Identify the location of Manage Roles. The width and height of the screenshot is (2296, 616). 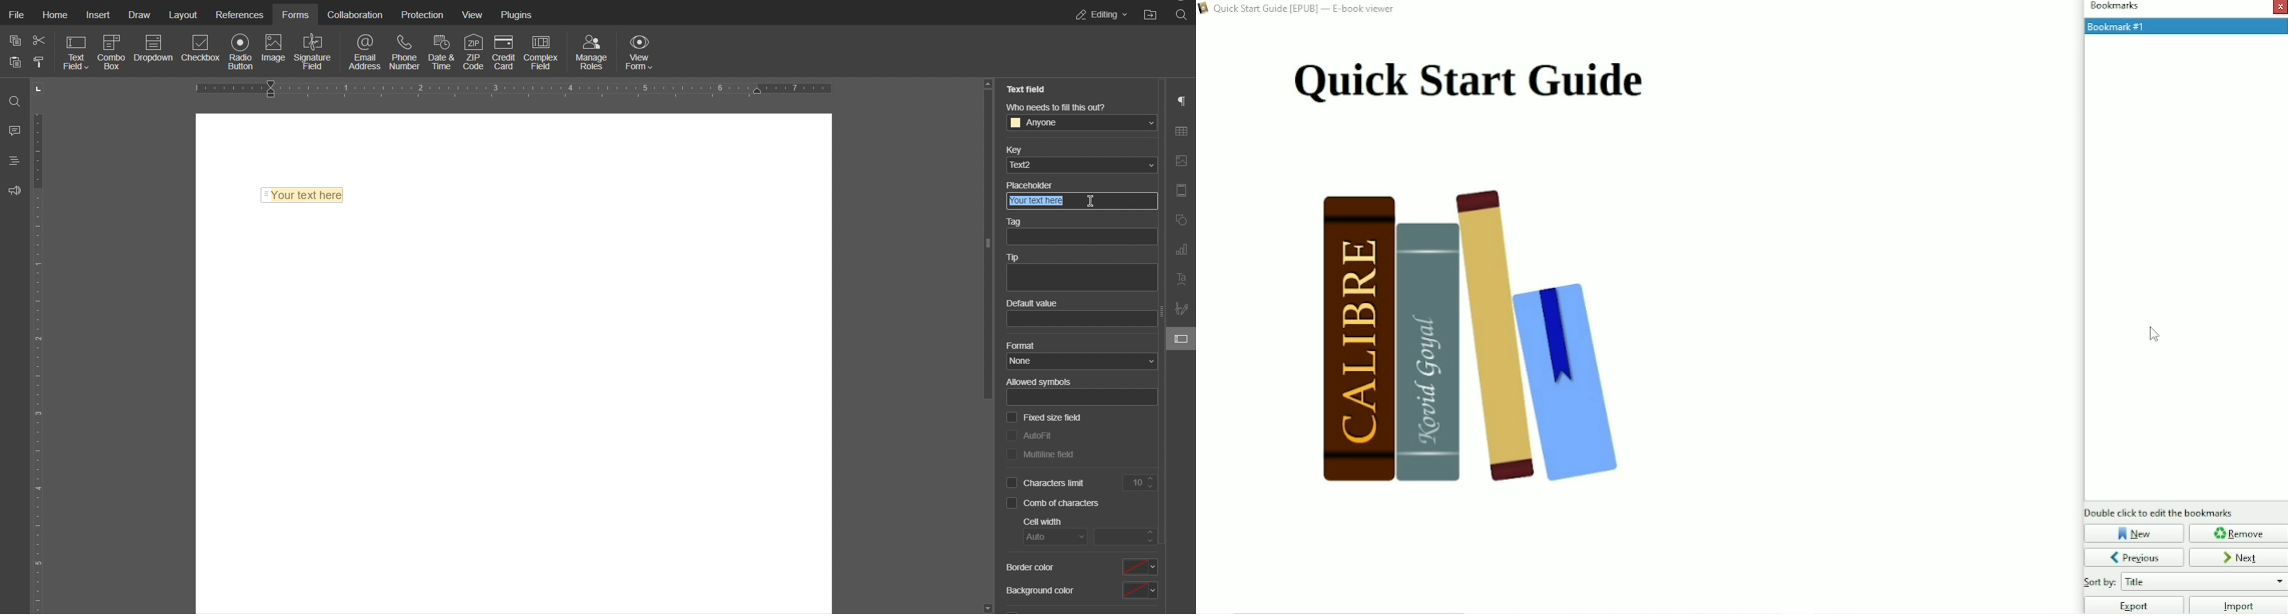
(592, 52).